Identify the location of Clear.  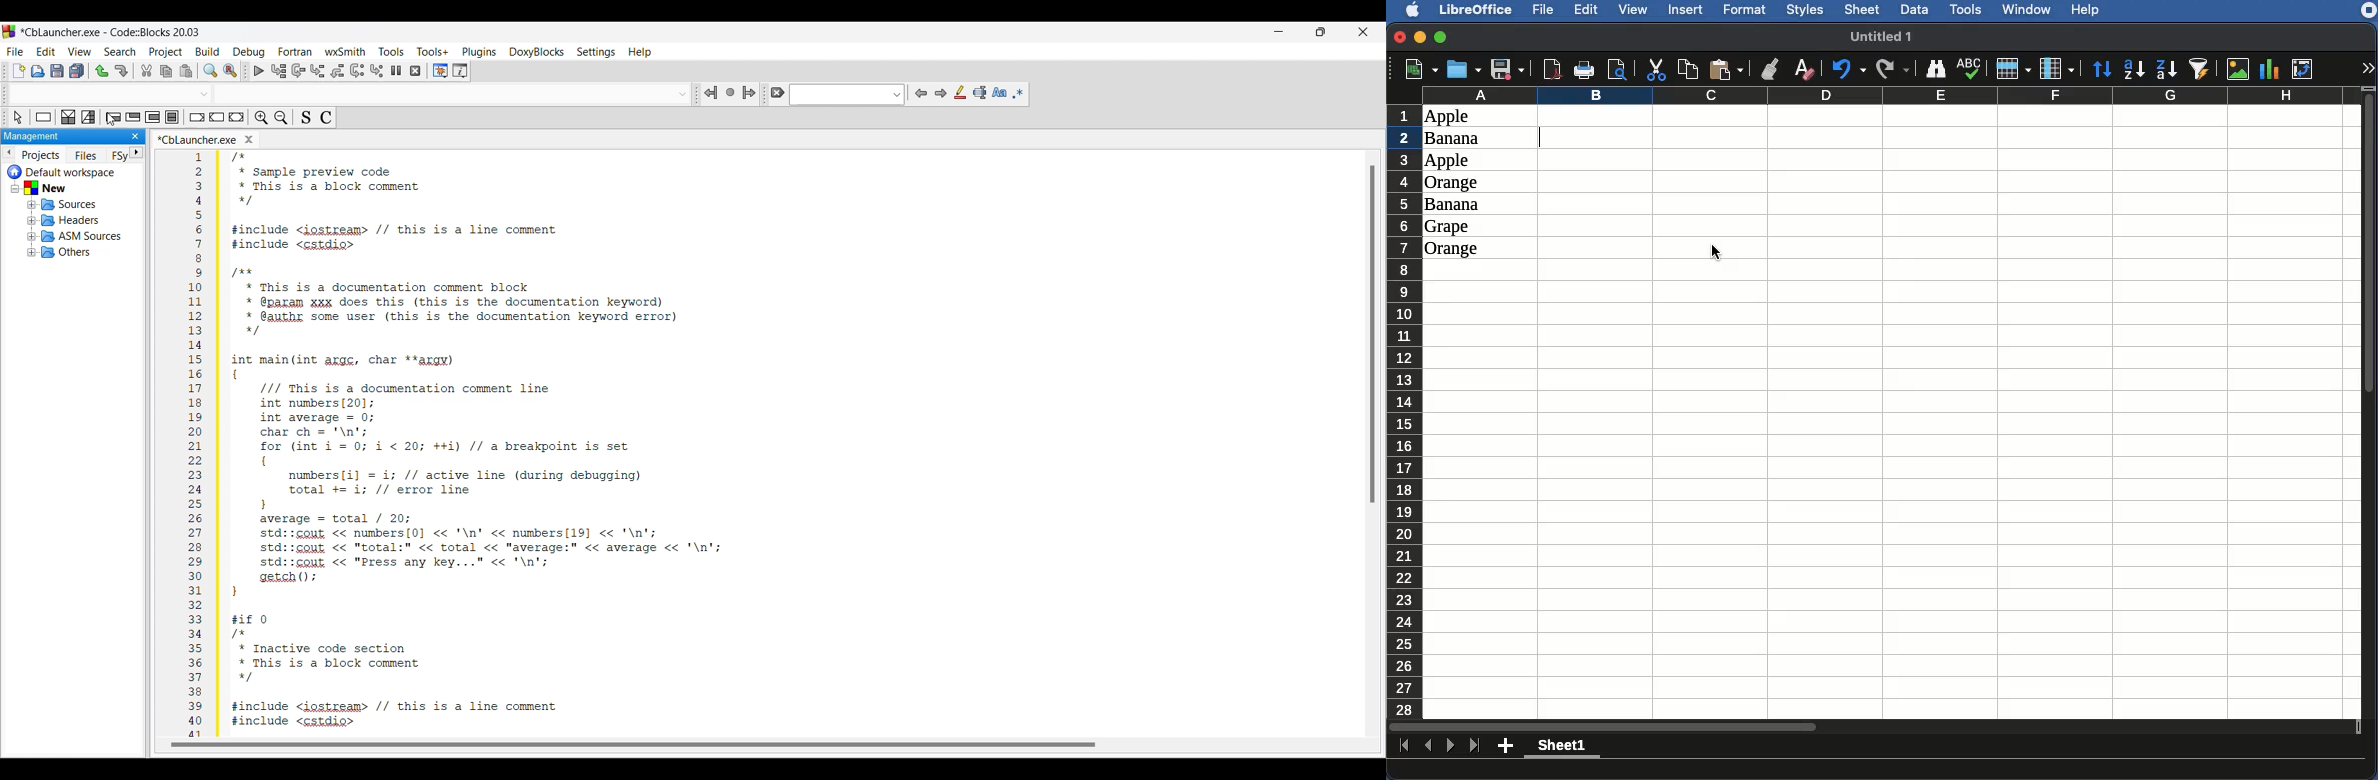
(777, 92).